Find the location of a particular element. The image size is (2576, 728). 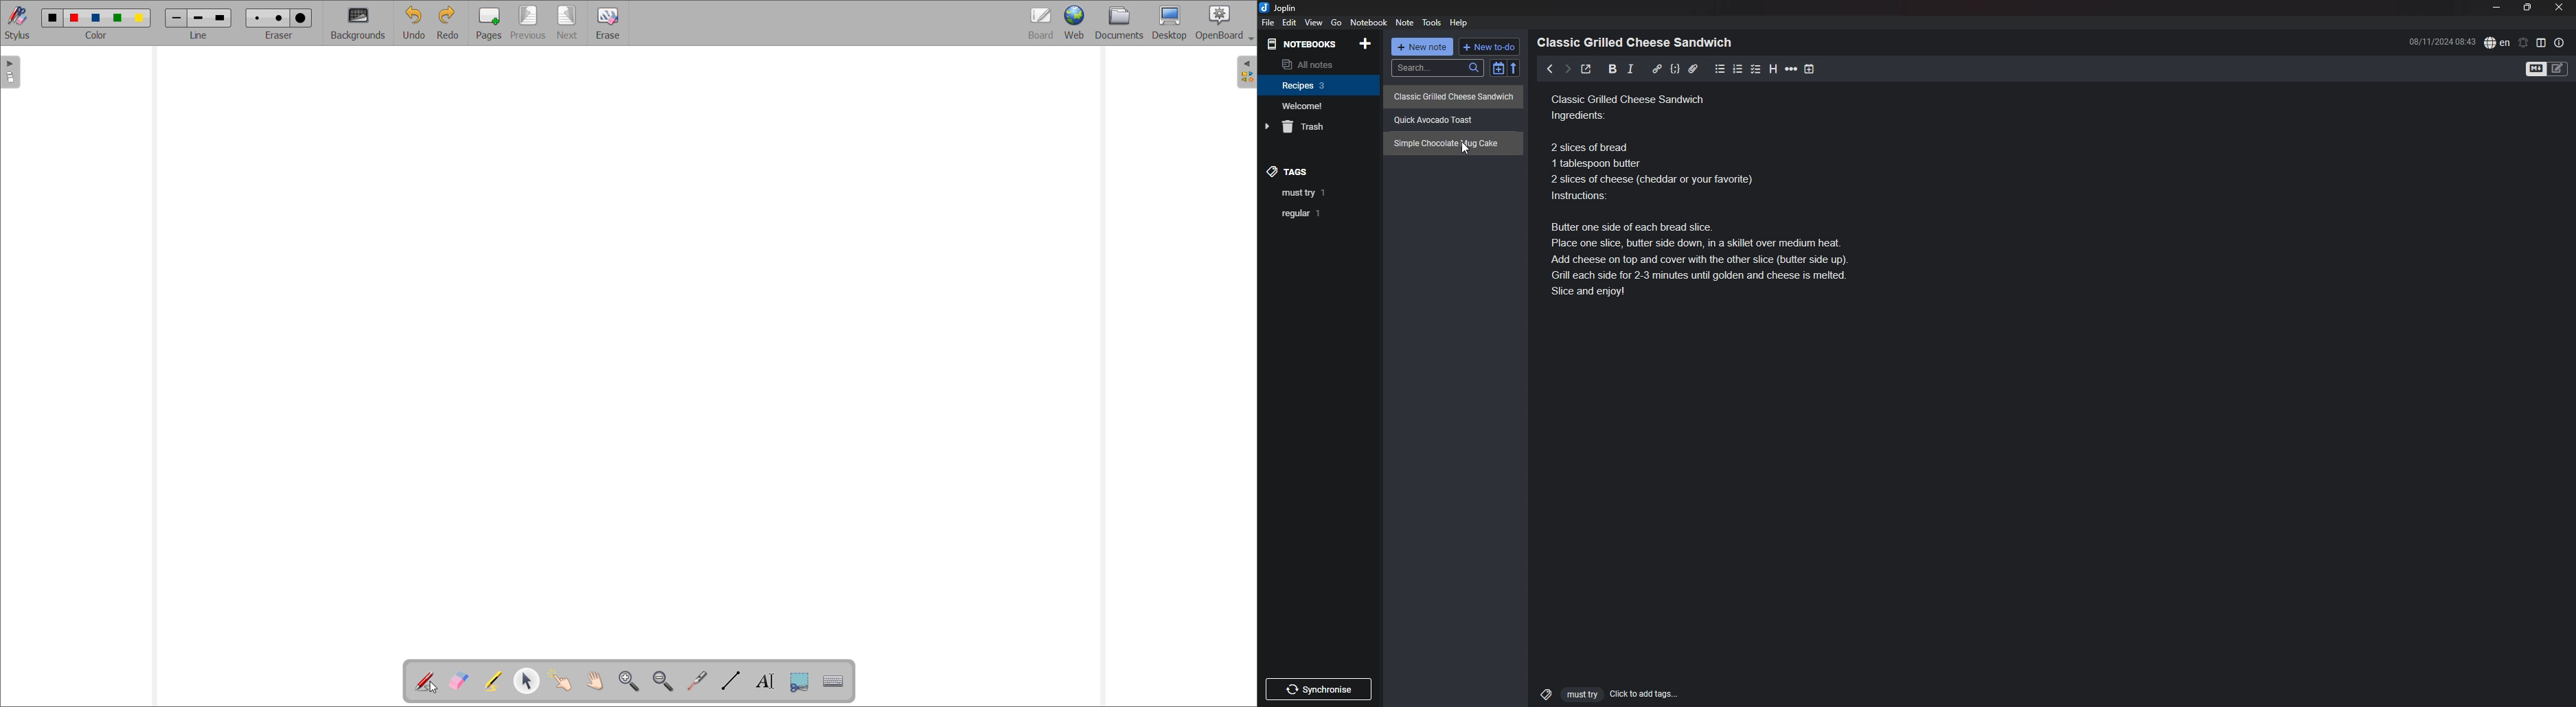

set alarm is located at coordinates (2524, 42).